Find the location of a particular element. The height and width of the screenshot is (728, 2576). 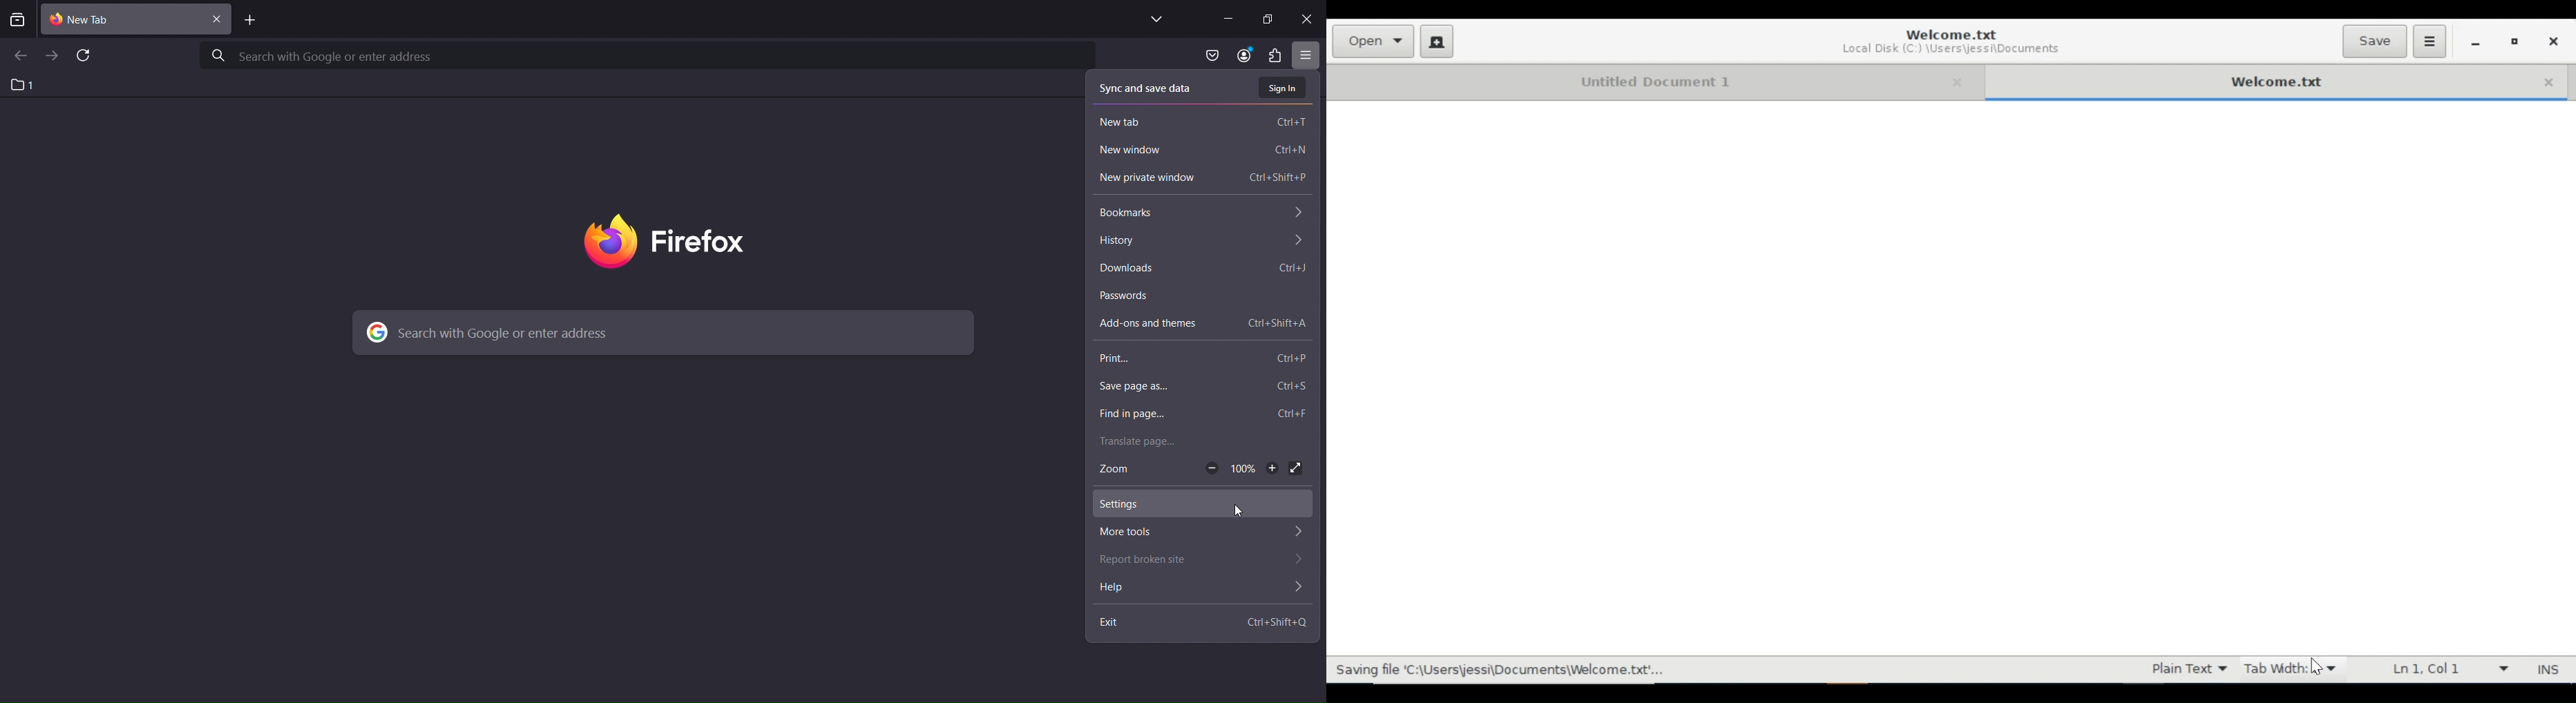

sign in is located at coordinates (1286, 90).